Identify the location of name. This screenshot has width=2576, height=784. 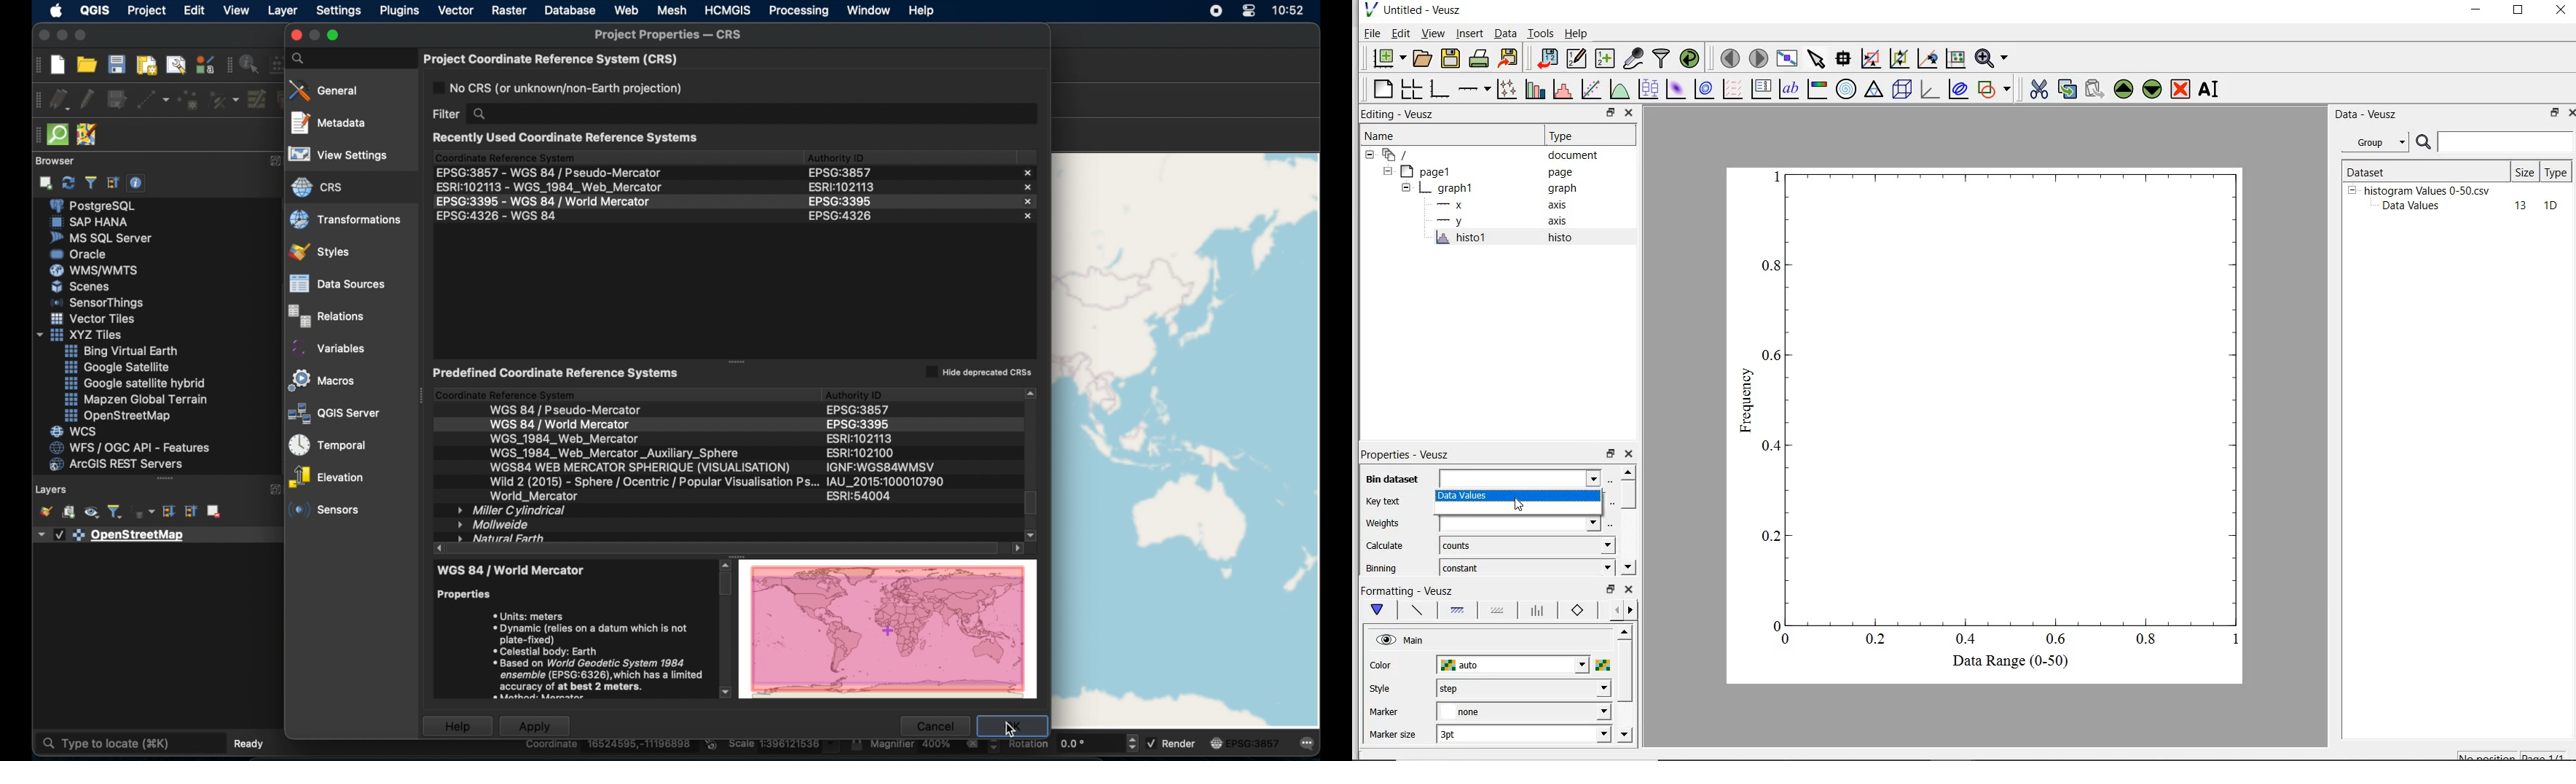
(1378, 136).